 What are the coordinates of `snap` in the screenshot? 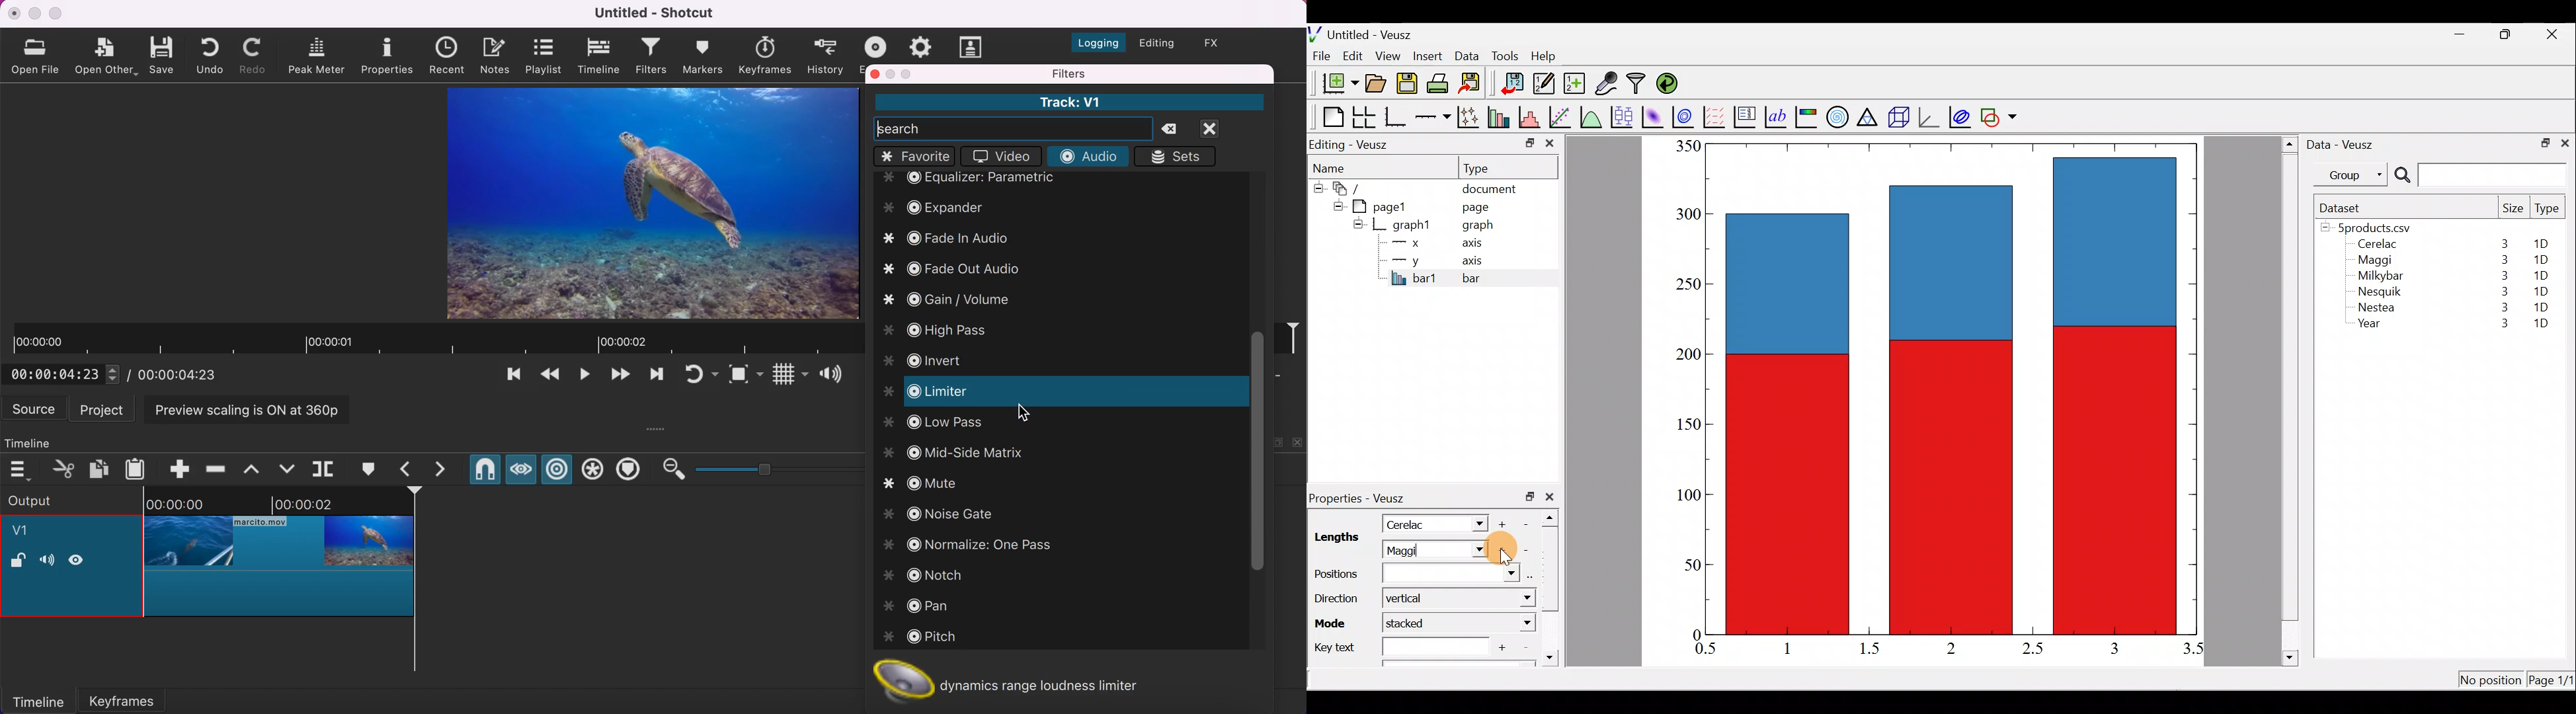 It's located at (484, 471).